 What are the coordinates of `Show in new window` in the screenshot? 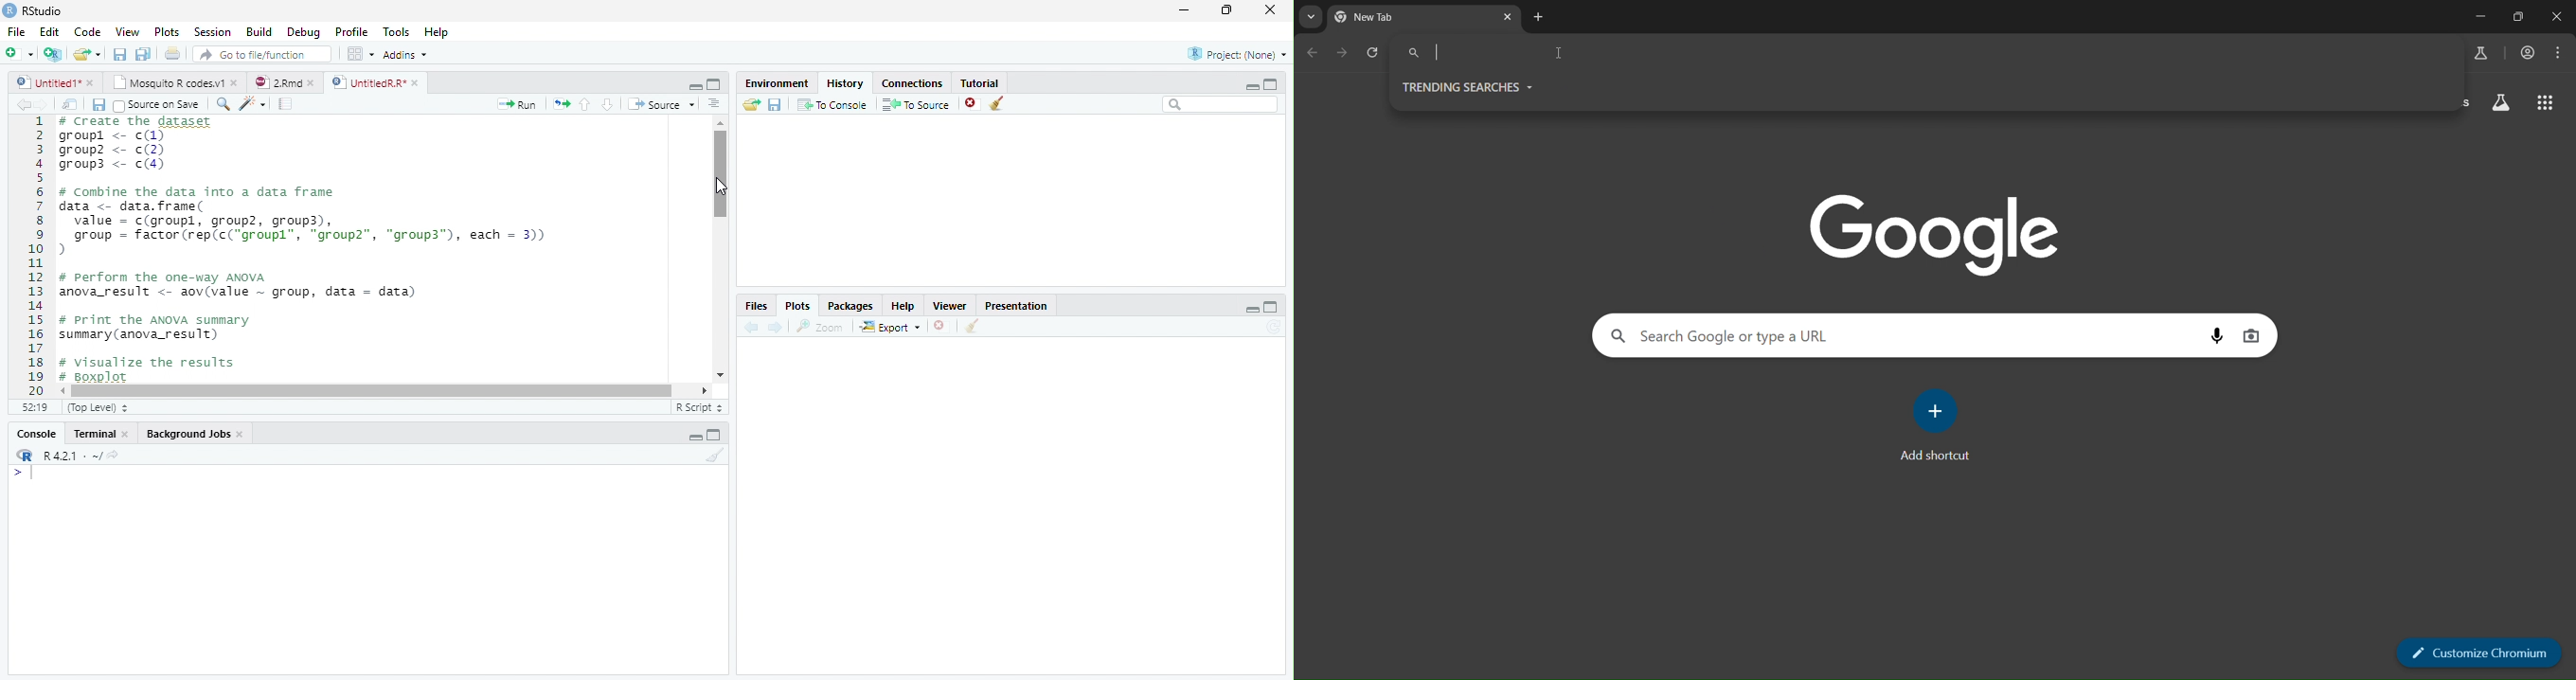 It's located at (73, 104).